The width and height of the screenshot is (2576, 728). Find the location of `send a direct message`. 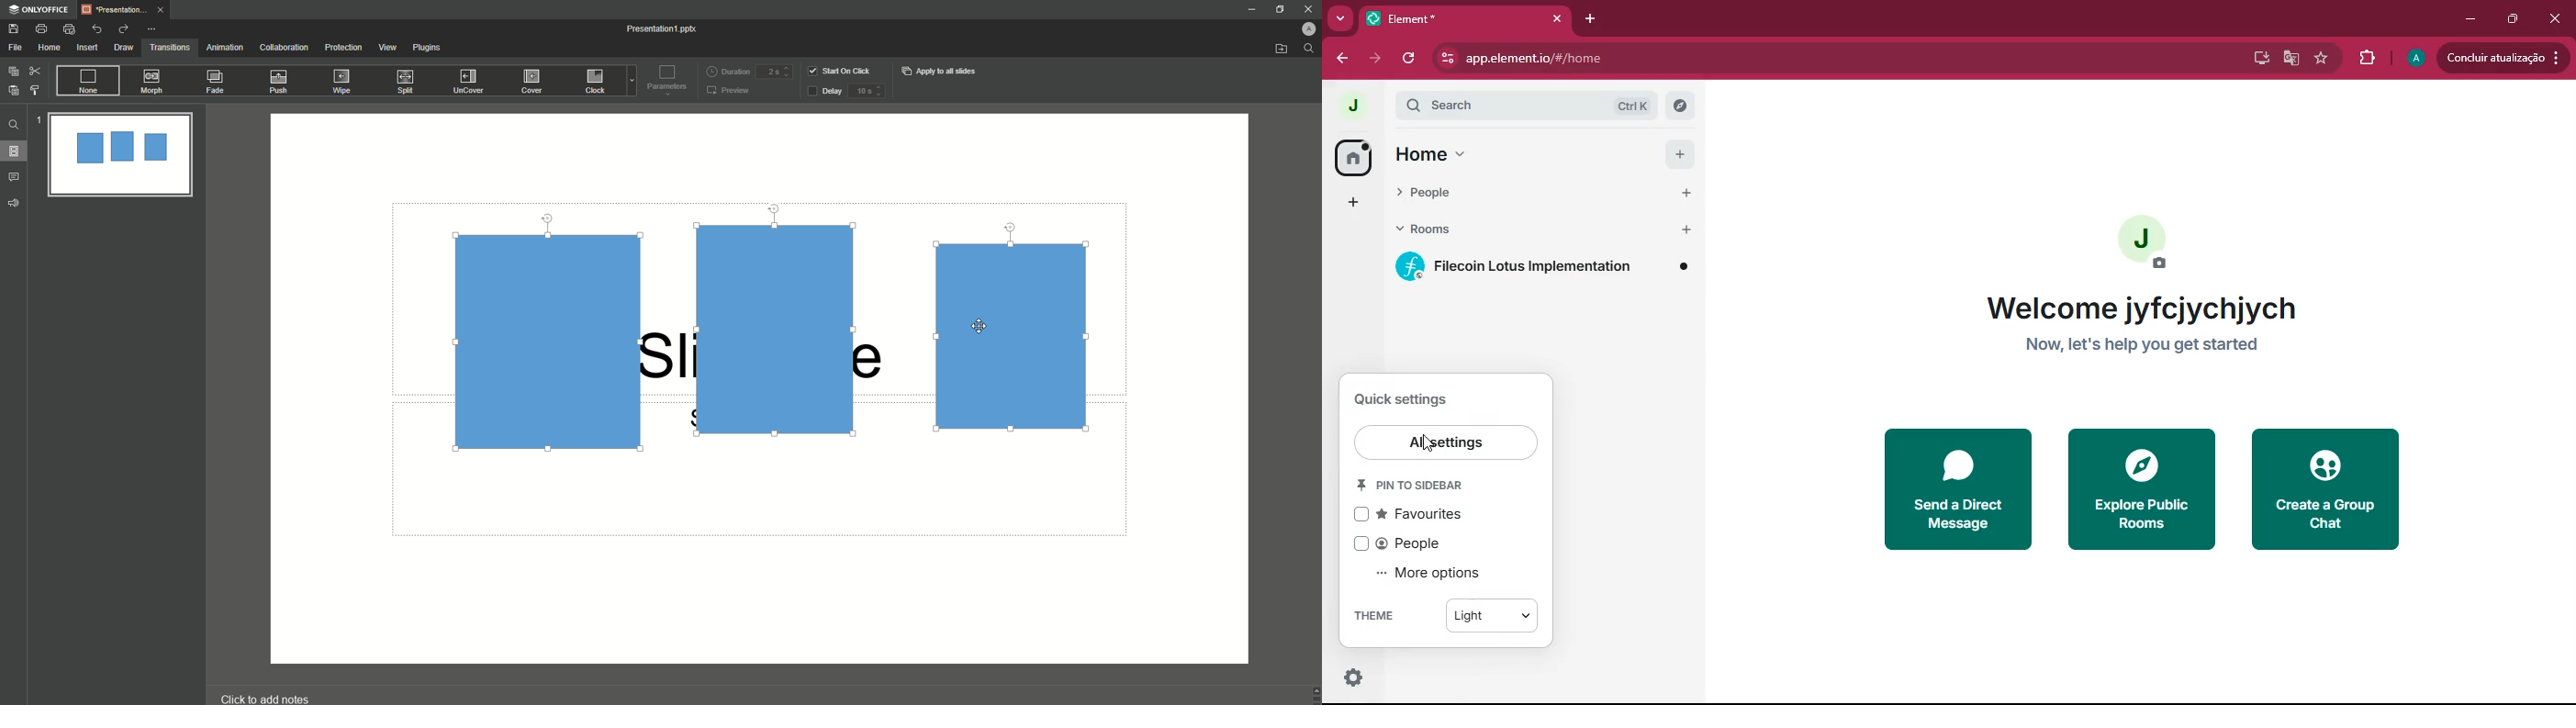

send a direct message is located at coordinates (1965, 486).